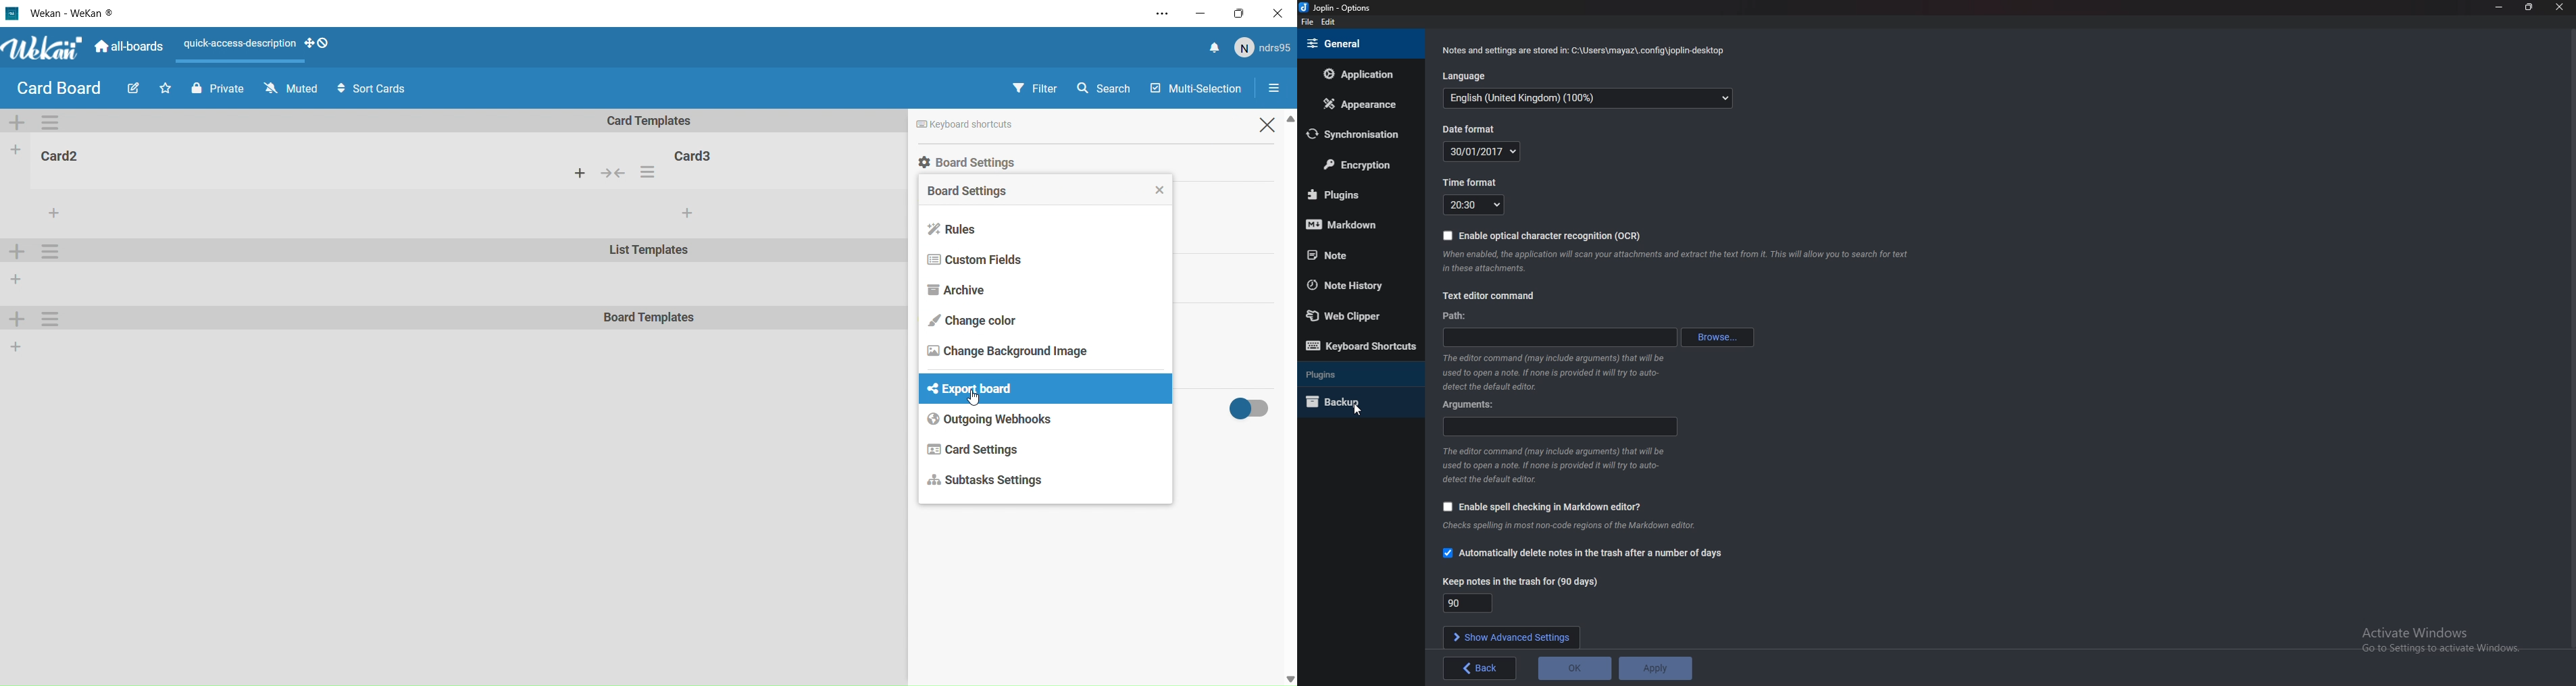  Describe the element at coordinates (1474, 204) in the screenshot. I see `Time format` at that location.